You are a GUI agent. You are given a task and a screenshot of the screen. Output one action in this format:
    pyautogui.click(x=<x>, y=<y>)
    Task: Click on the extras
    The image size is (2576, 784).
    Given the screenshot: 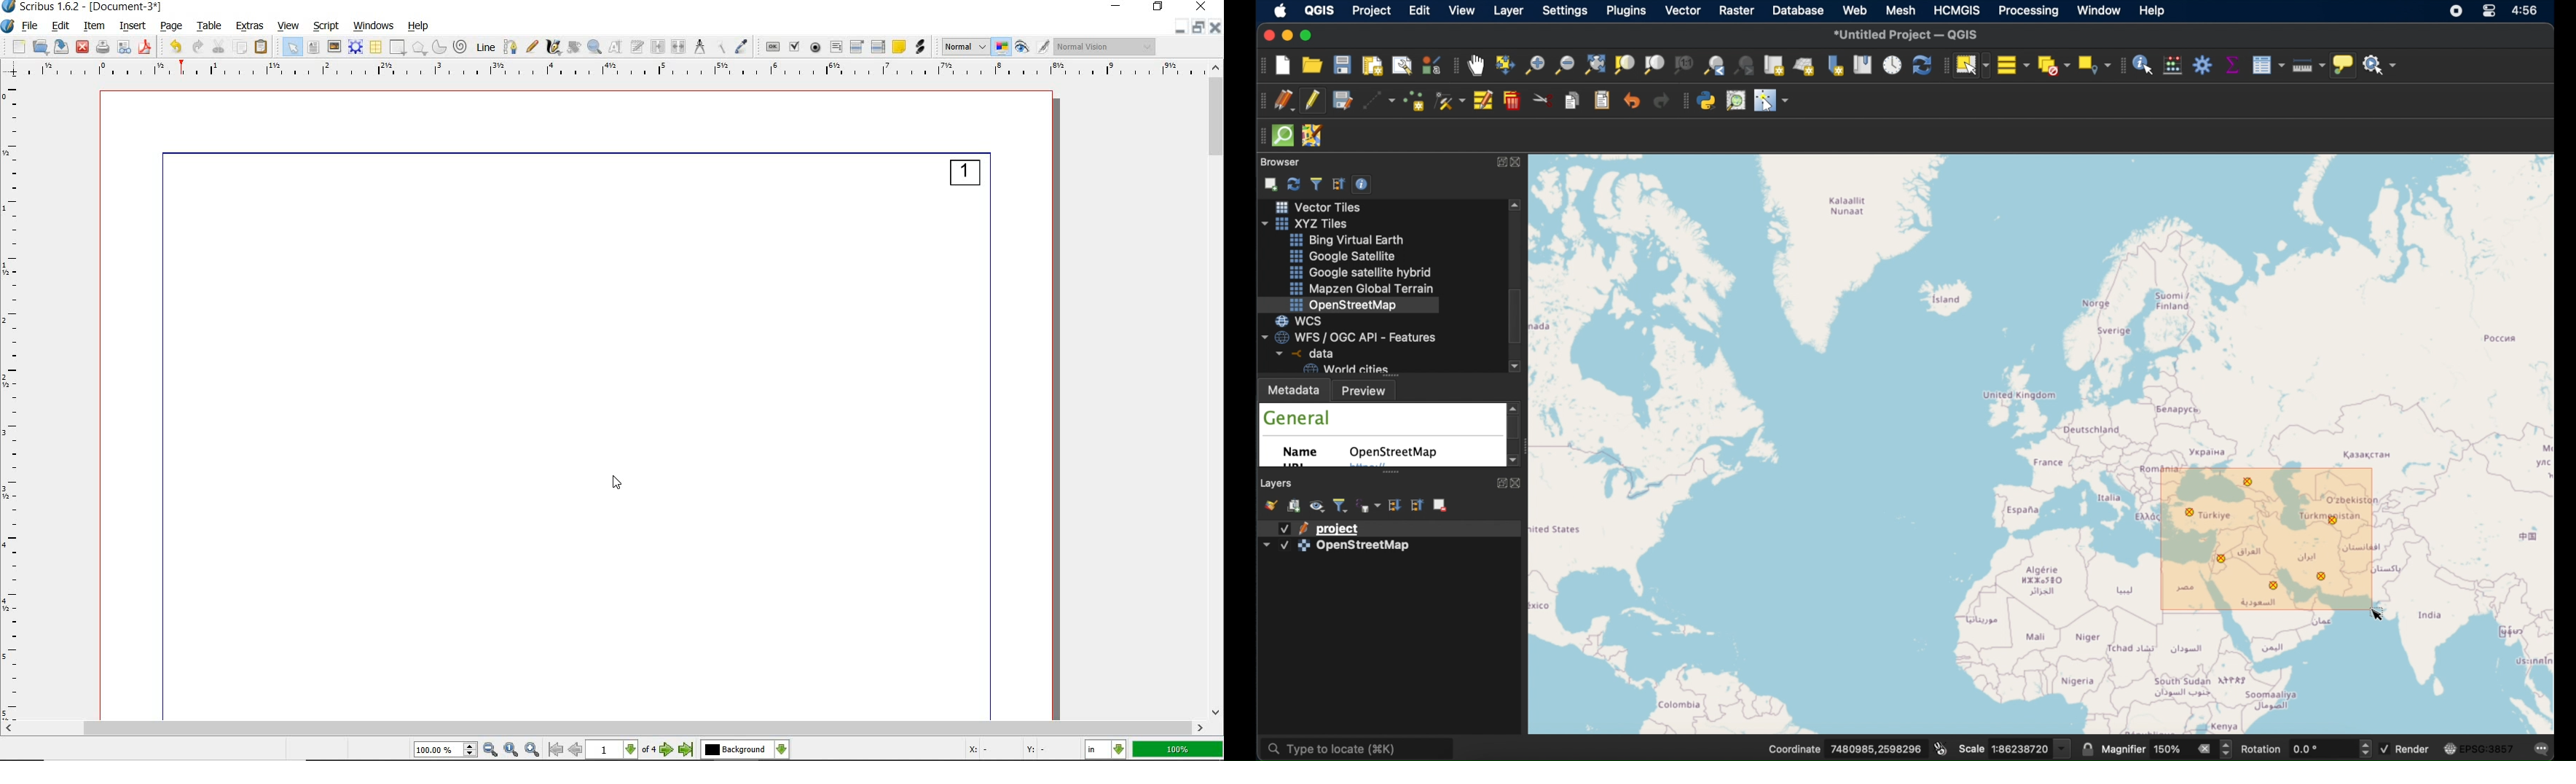 What is the action you would take?
    pyautogui.click(x=249, y=24)
    